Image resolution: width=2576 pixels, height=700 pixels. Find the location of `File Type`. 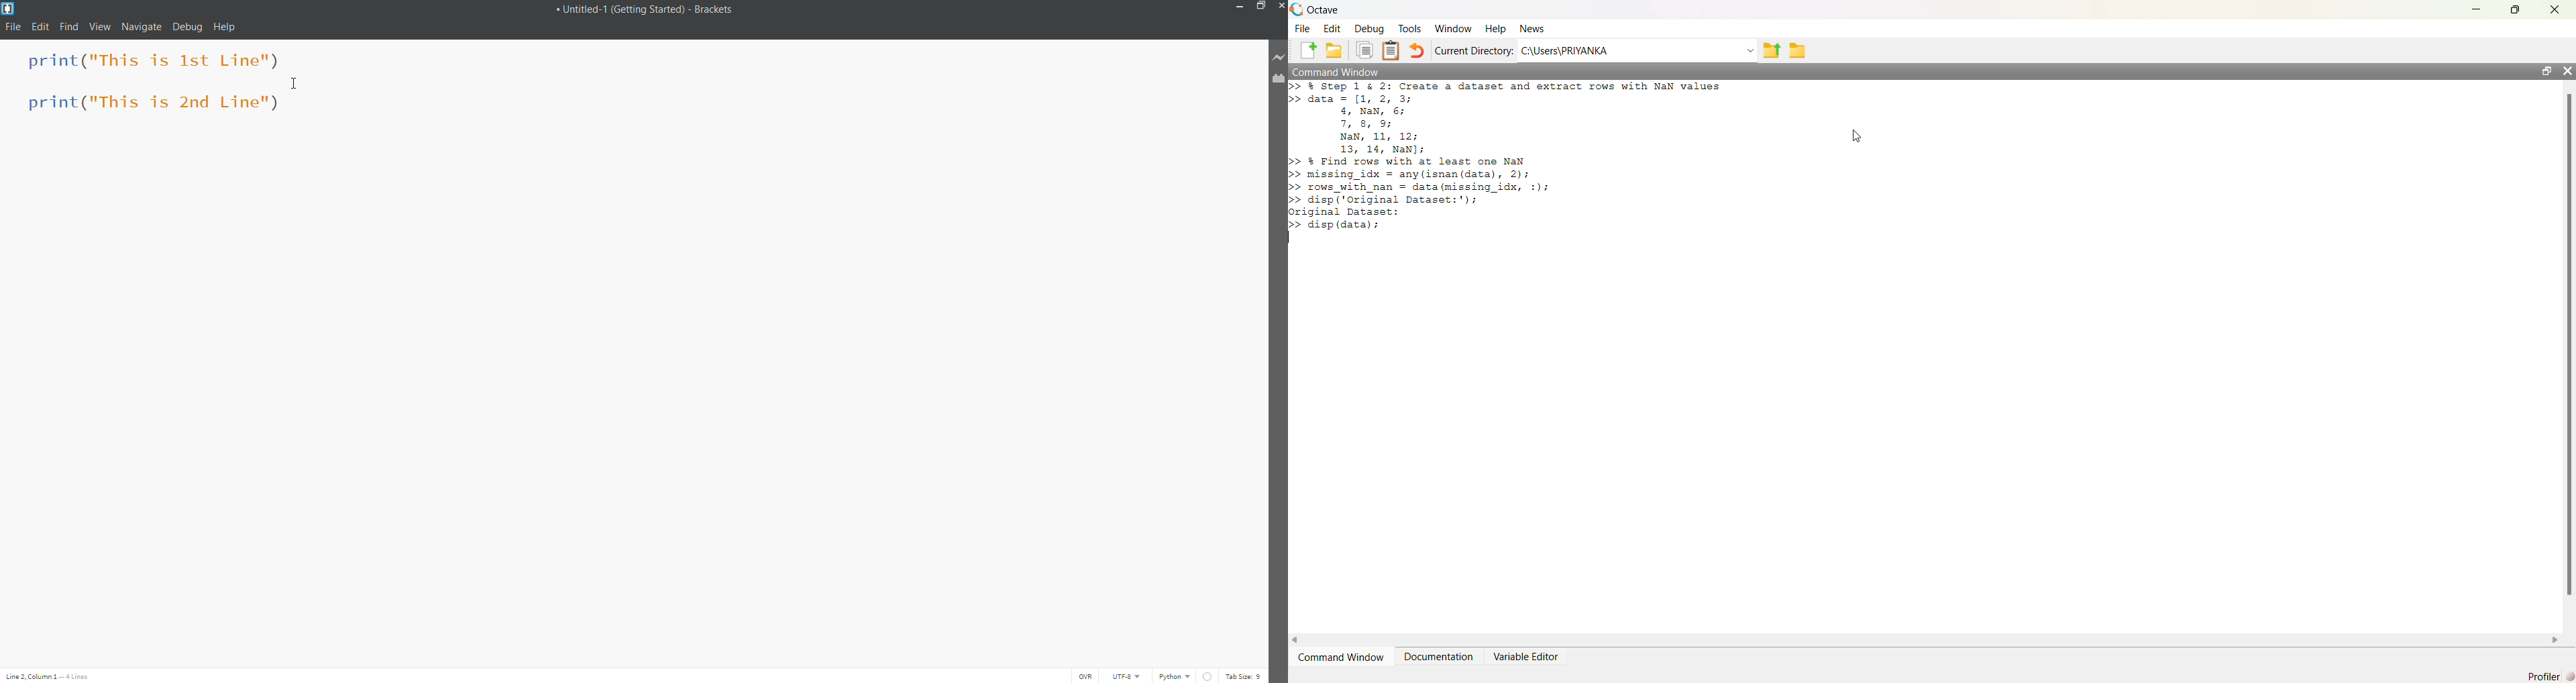

File Type is located at coordinates (1173, 676).